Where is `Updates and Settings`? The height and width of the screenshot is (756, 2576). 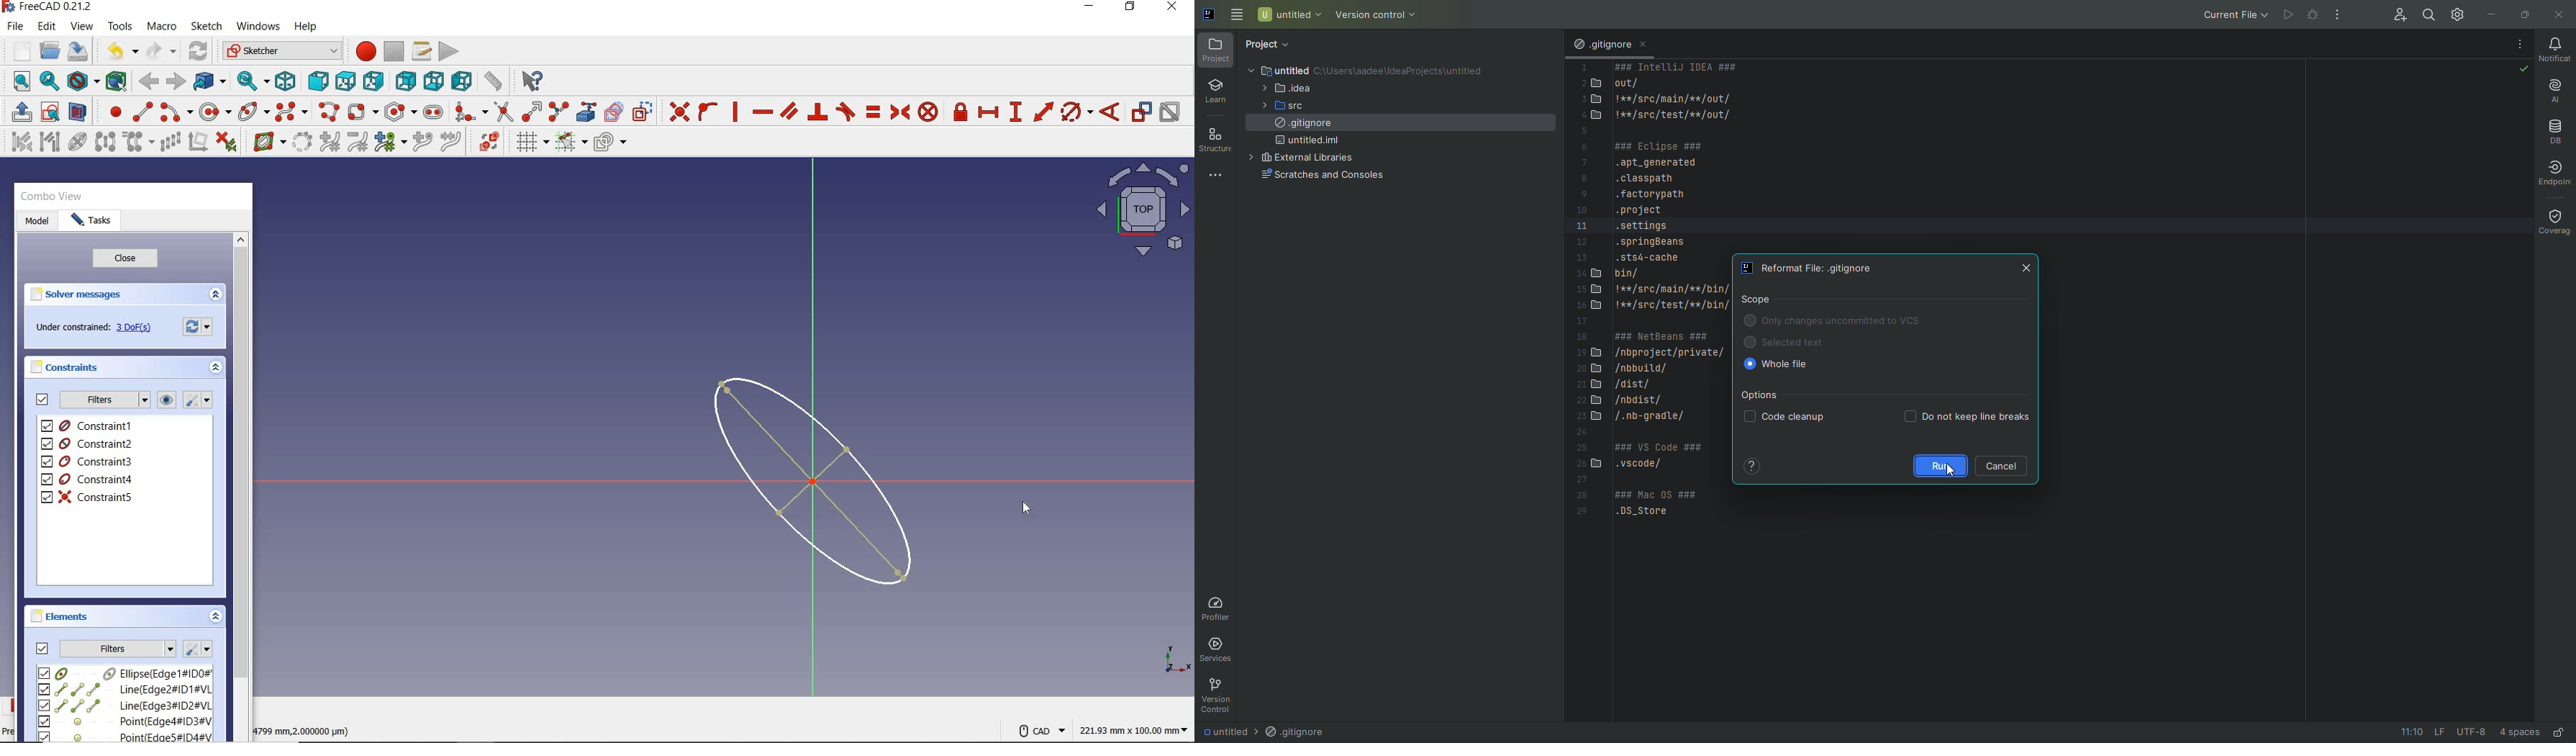
Updates and Settings is located at coordinates (2456, 12).